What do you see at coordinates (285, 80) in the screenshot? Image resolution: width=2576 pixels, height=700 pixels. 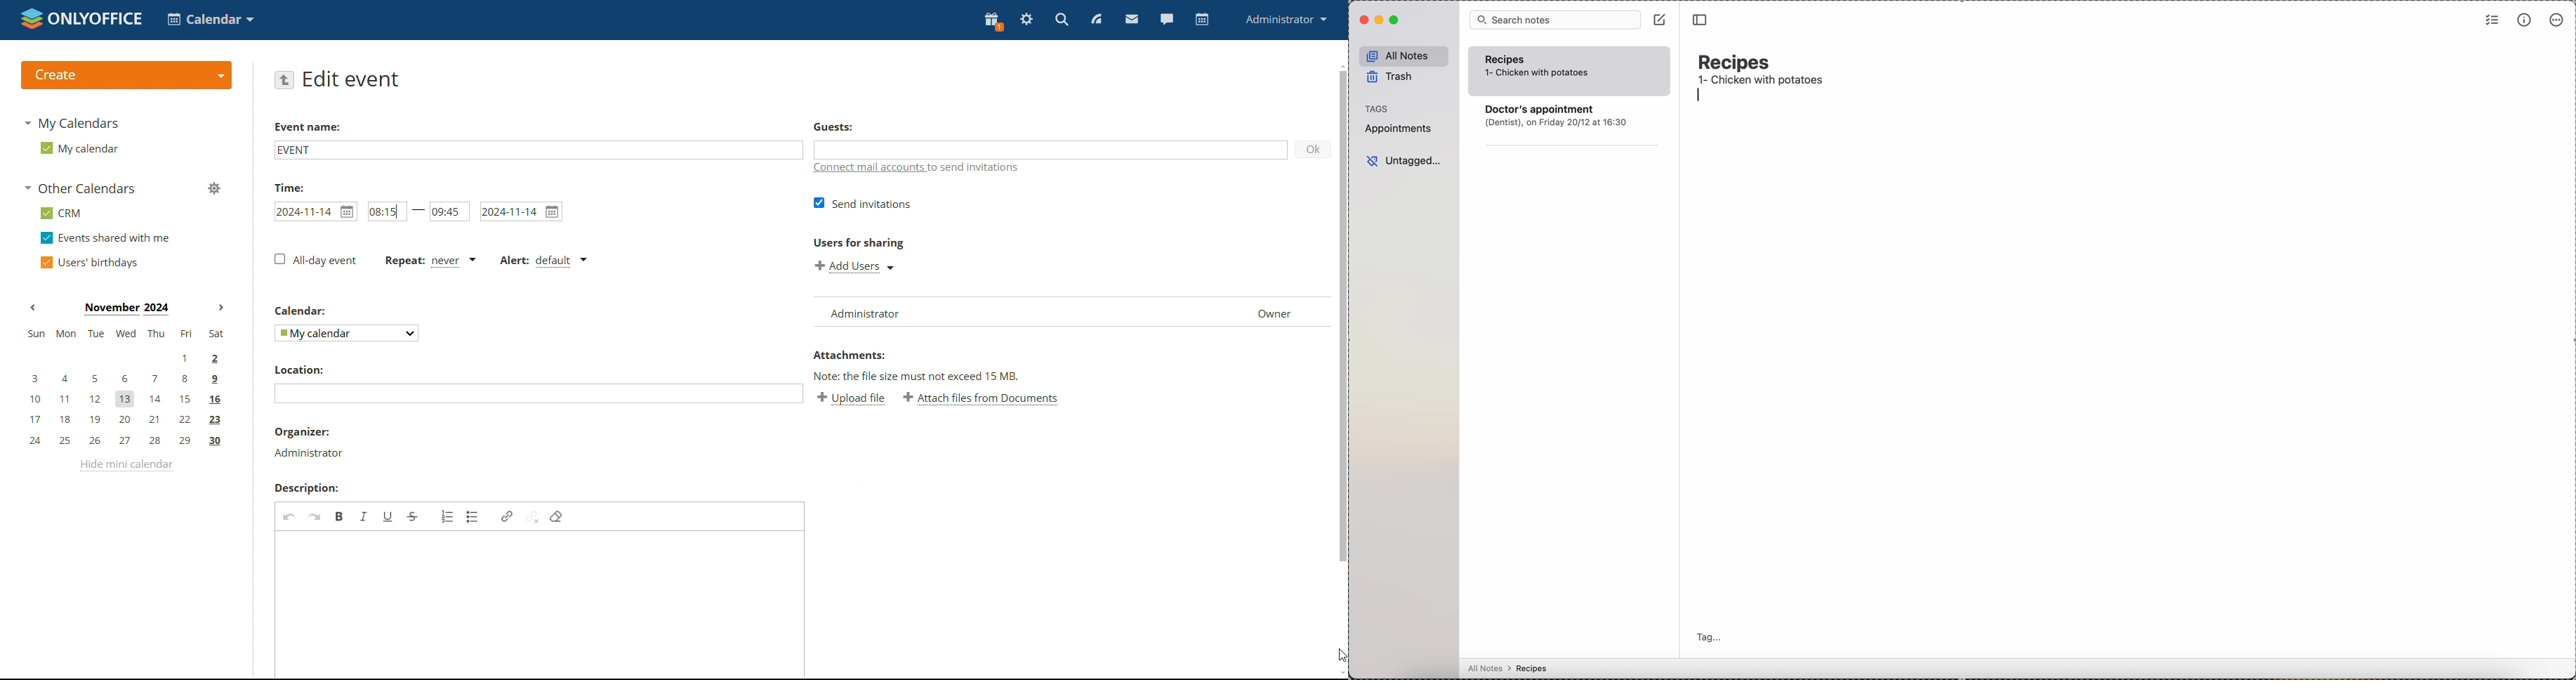 I see `go back` at bounding box center [285, 80].